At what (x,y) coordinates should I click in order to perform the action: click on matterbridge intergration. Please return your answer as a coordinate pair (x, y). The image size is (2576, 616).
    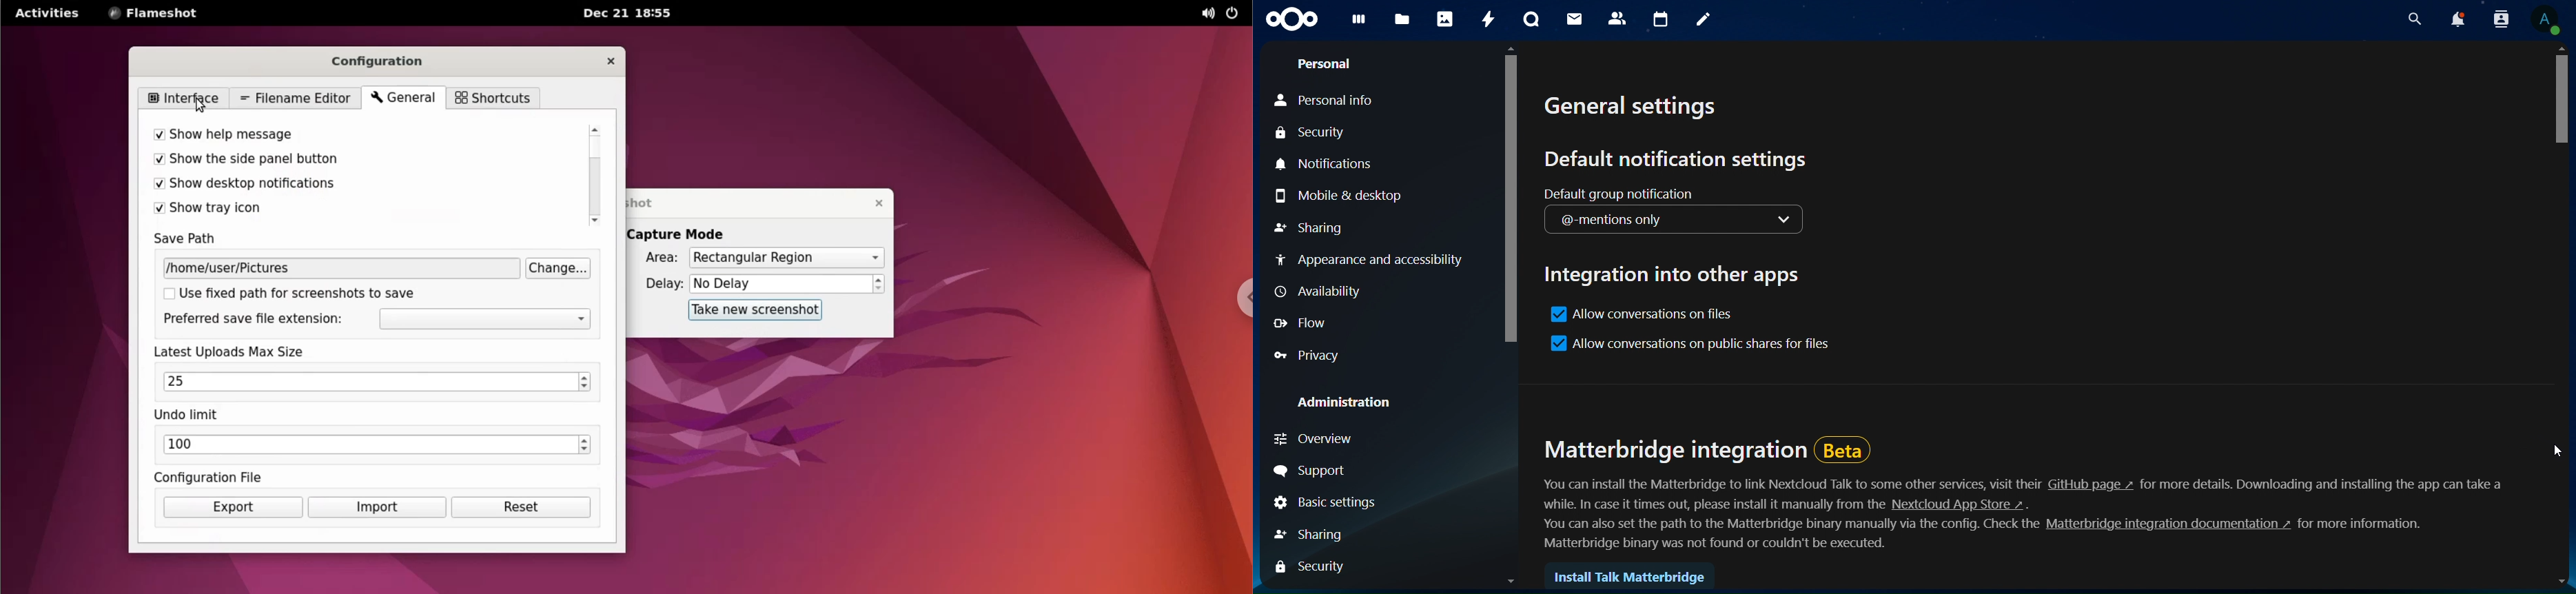
    Looking at the image, I should click on (2023, 492).